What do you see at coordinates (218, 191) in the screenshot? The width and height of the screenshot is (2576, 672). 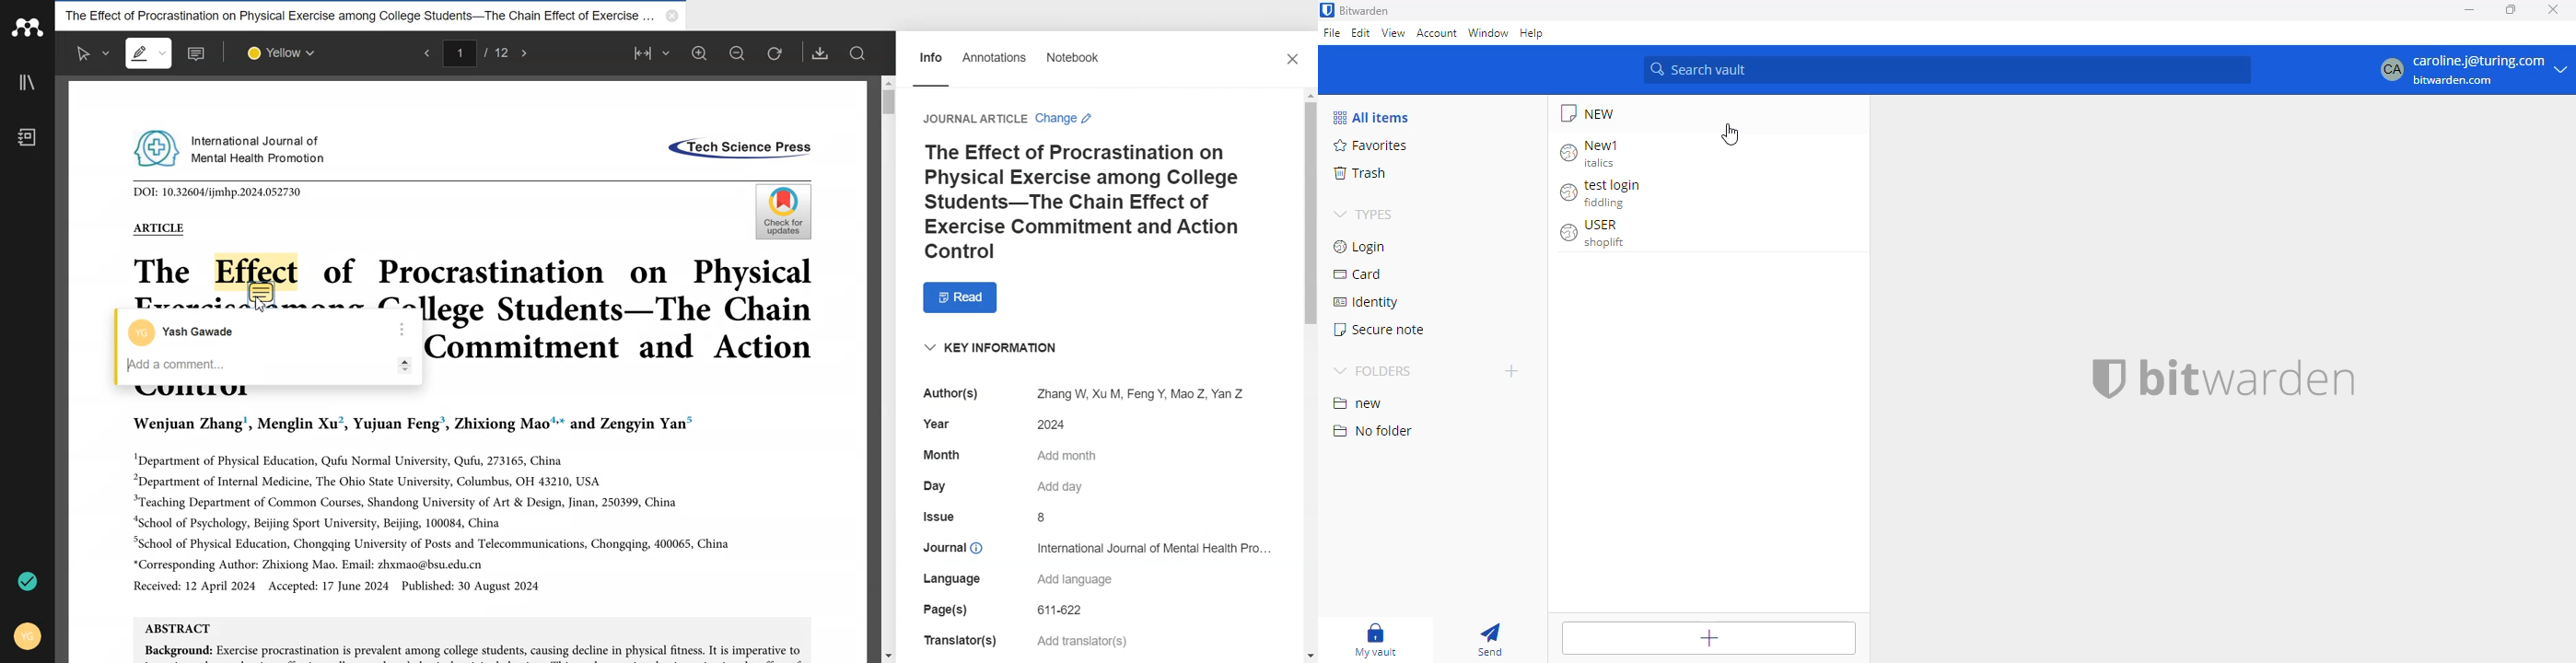 I see `DOI: 10.32604/ijmhp.2024.052730` at bounding box center [218, 191].